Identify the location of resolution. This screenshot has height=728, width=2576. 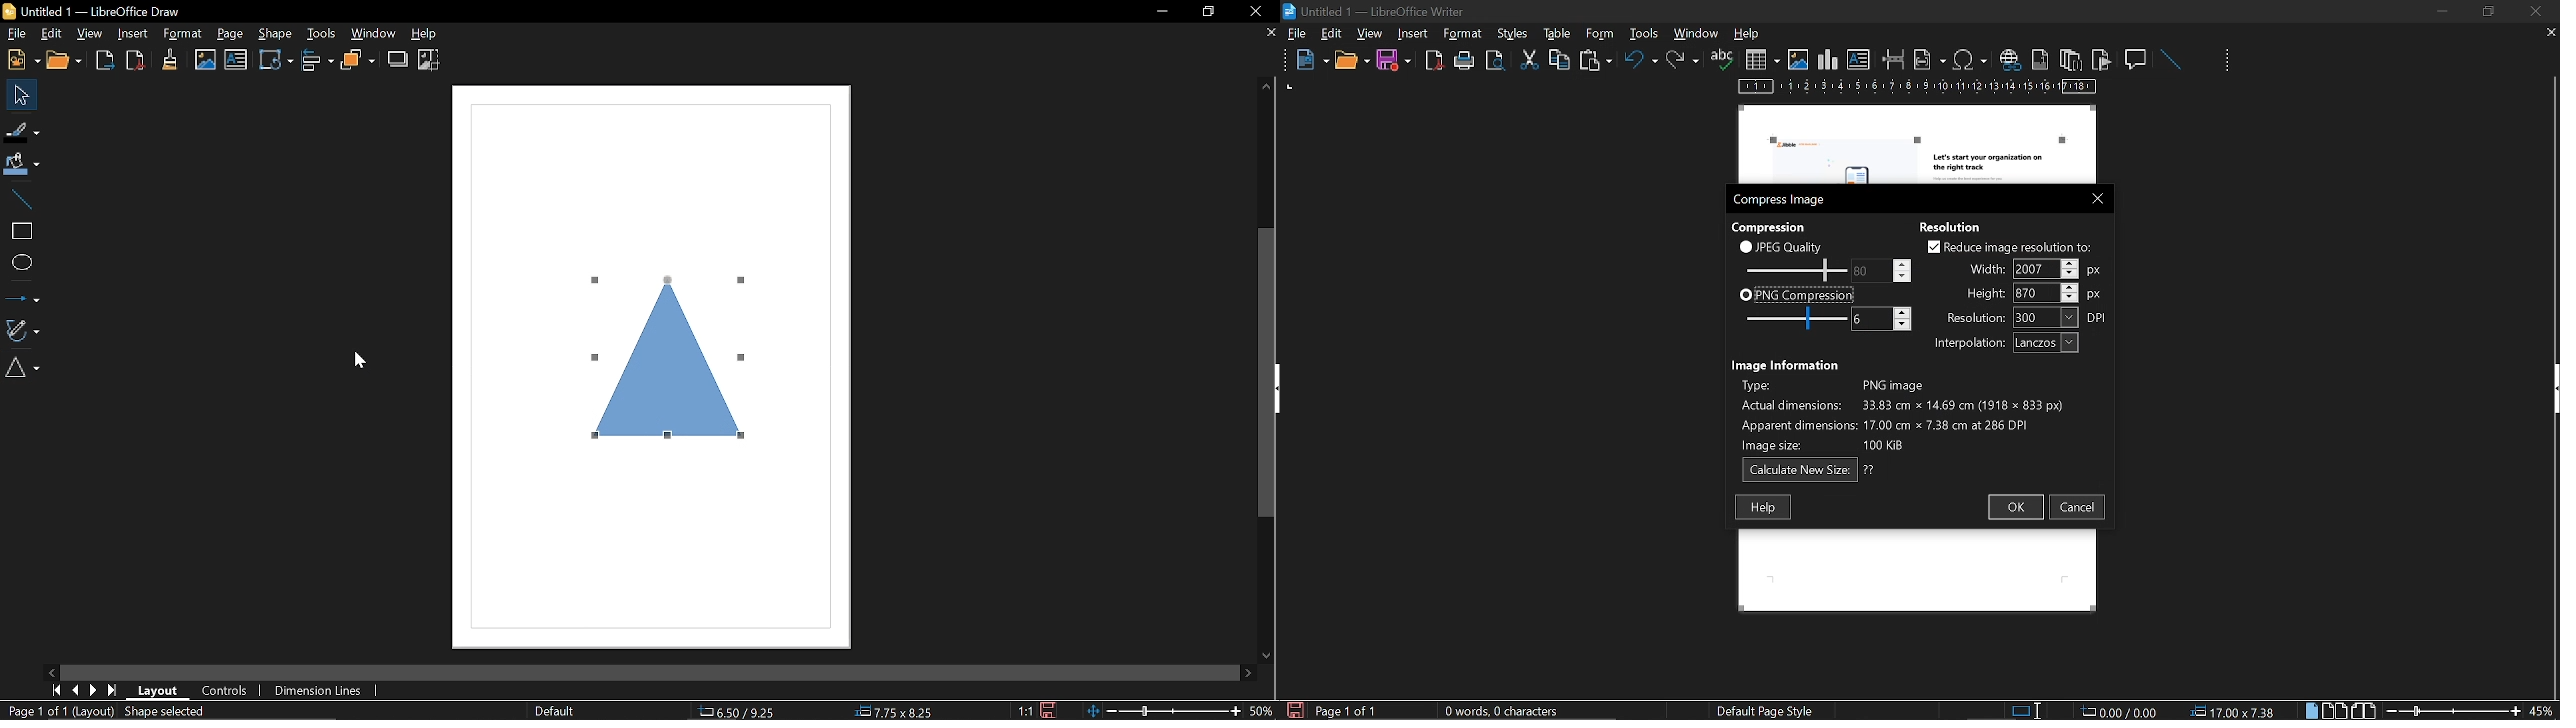
(2027, 317).